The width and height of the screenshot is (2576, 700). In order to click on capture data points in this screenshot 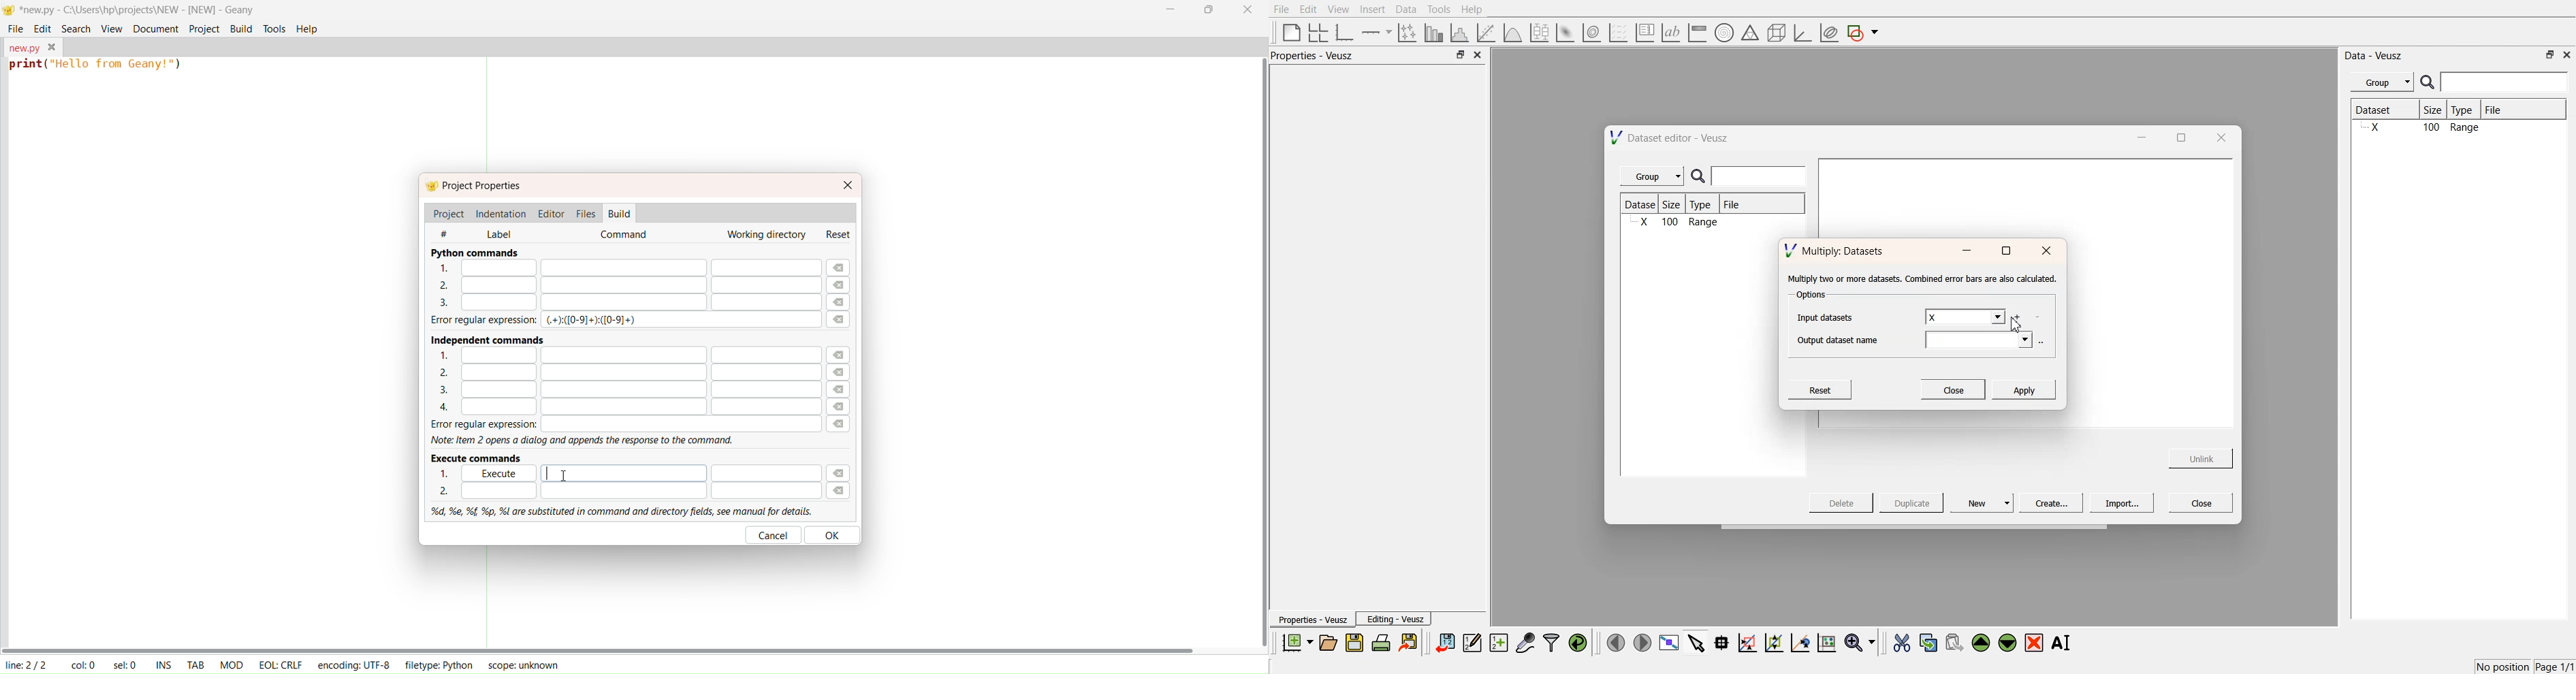, I will do `click(1526, 643)`.